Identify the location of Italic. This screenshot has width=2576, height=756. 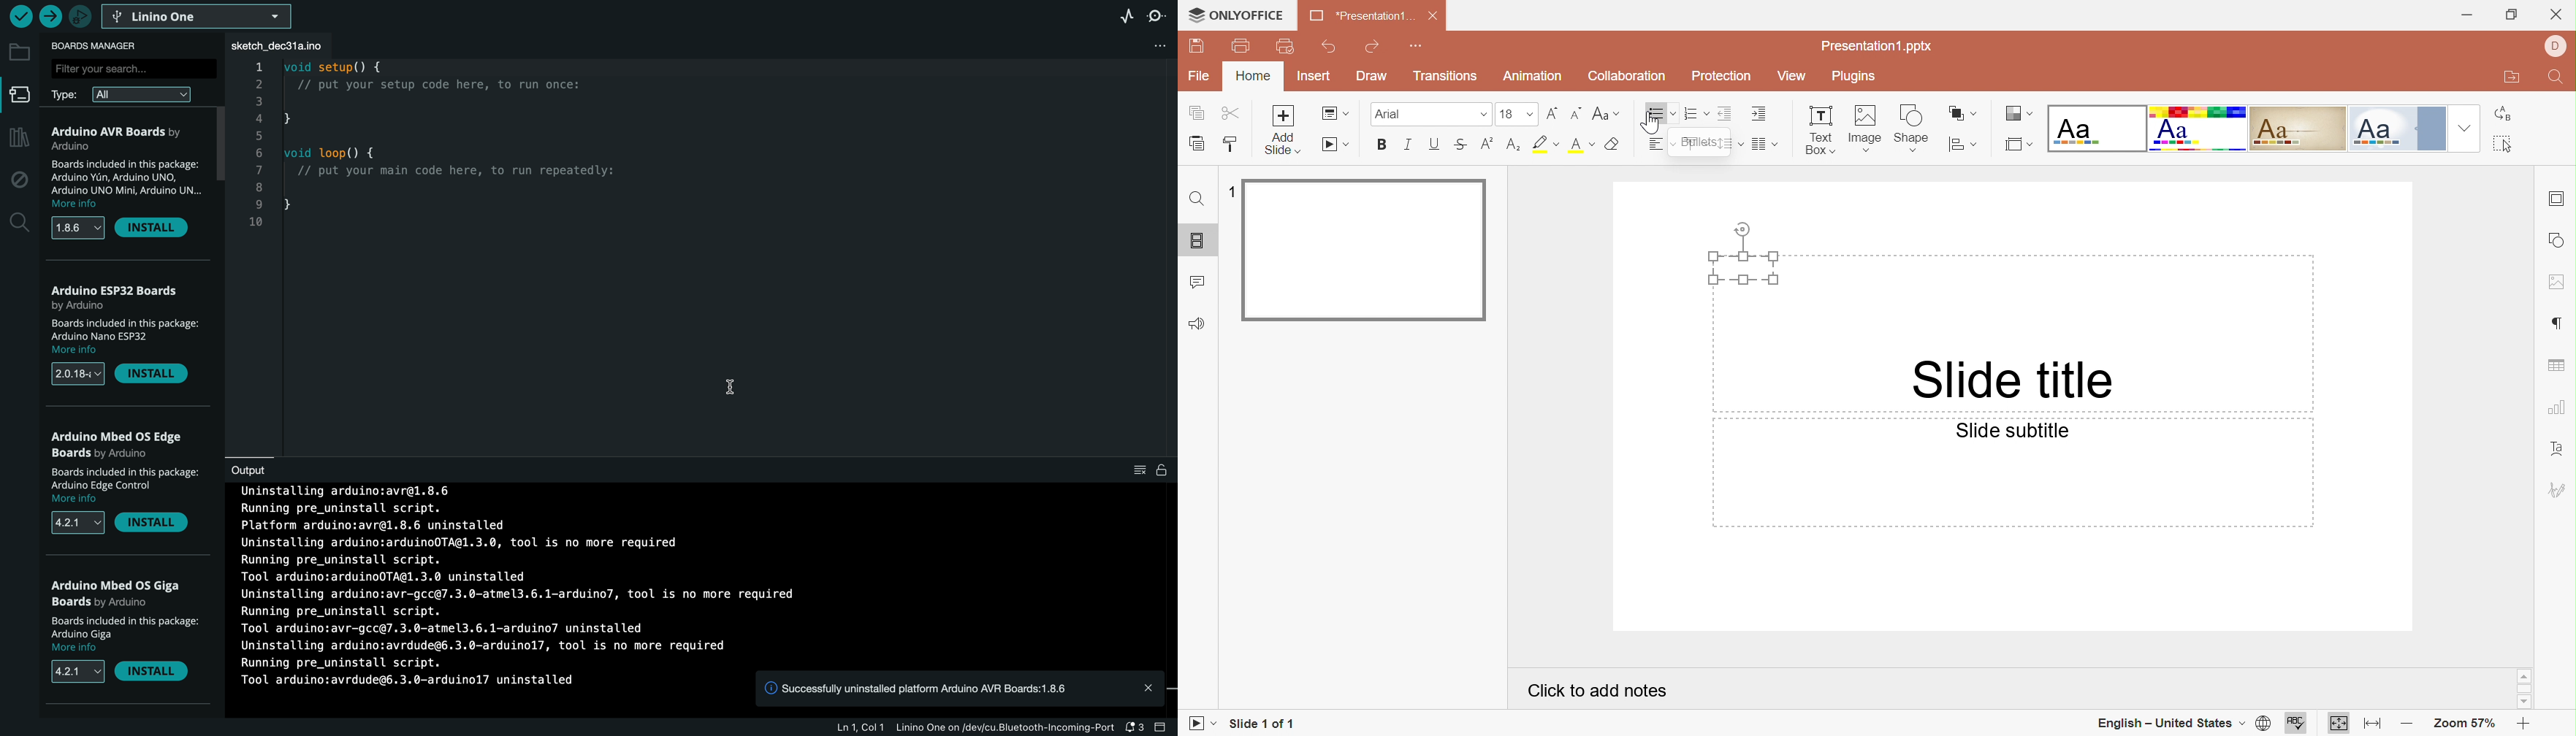
(1407, 144).